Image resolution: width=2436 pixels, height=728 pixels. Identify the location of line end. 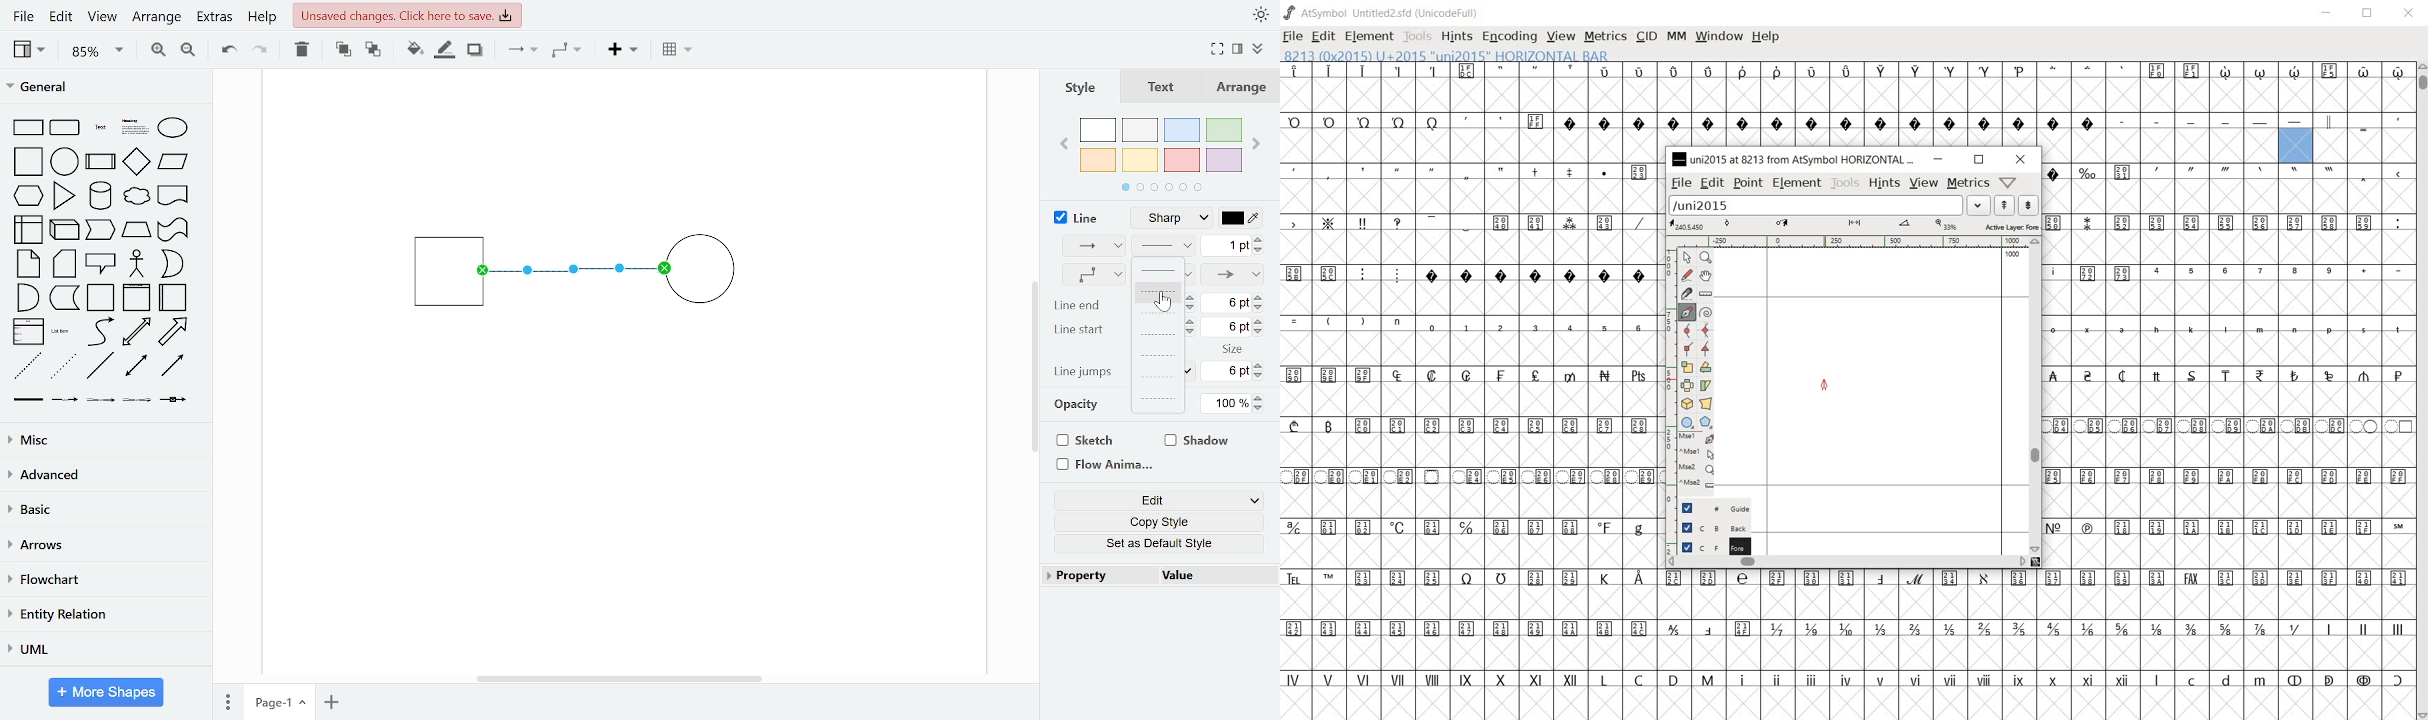
(1079, 305).